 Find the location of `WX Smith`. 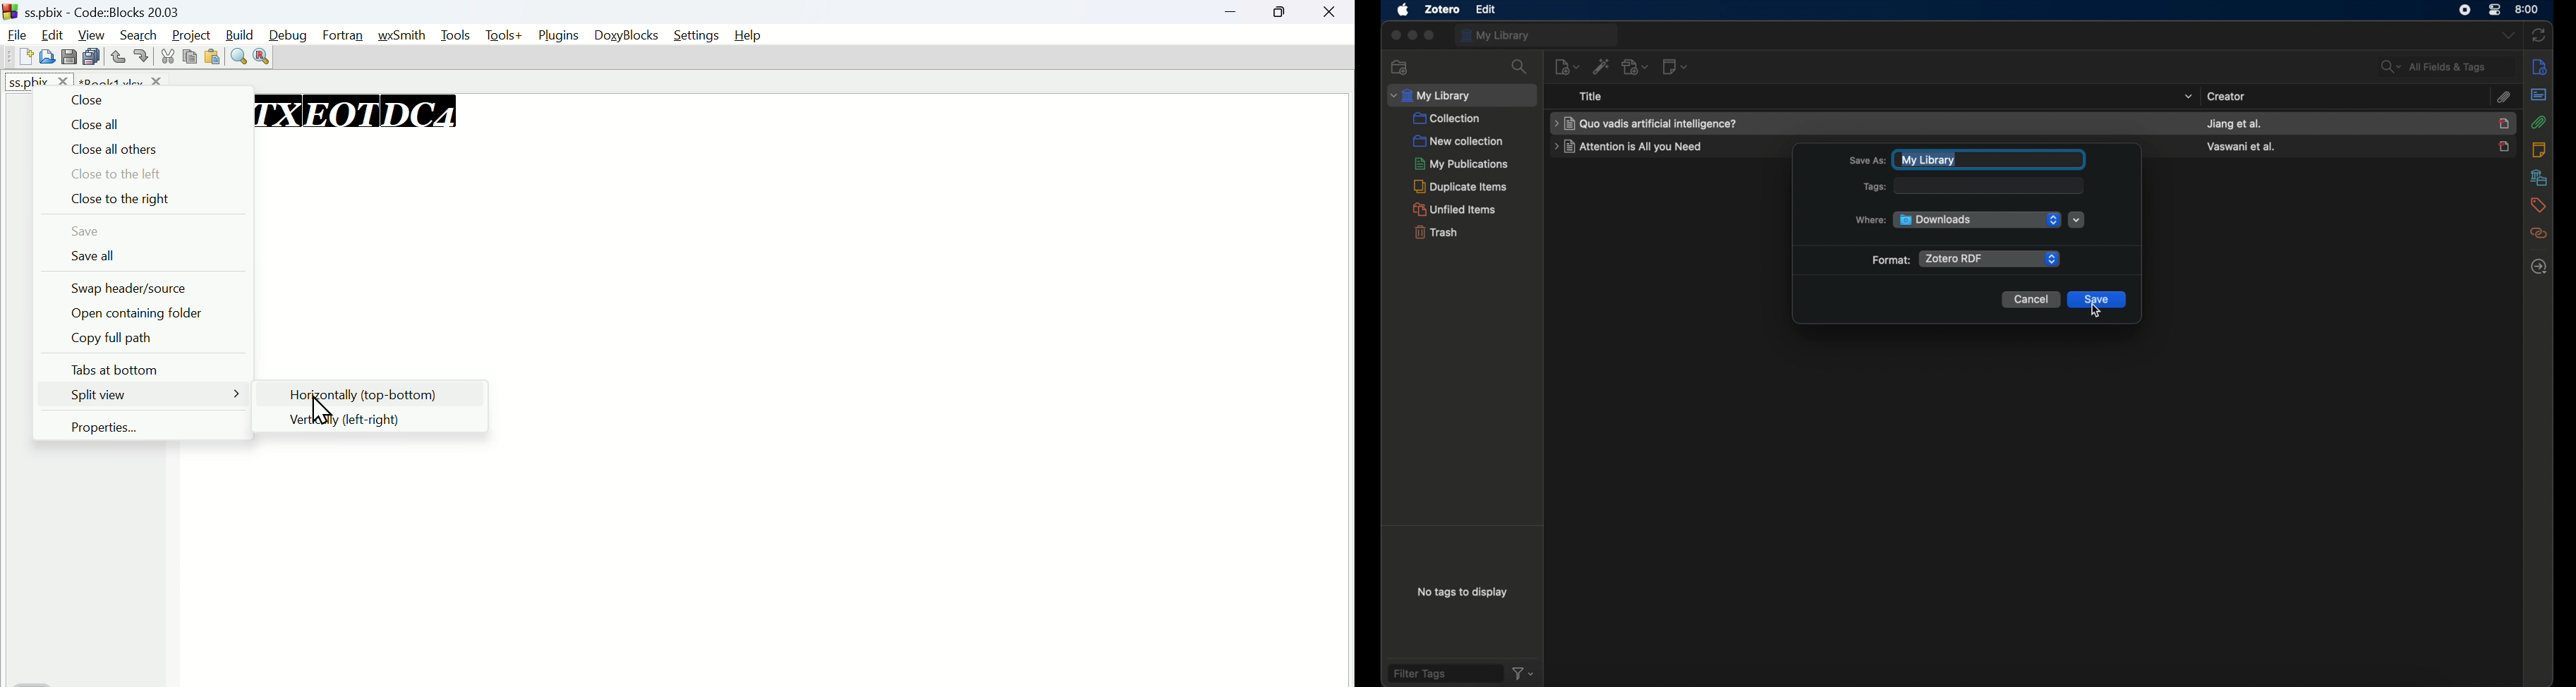

WX Smith is located at coordinates (407, 33).